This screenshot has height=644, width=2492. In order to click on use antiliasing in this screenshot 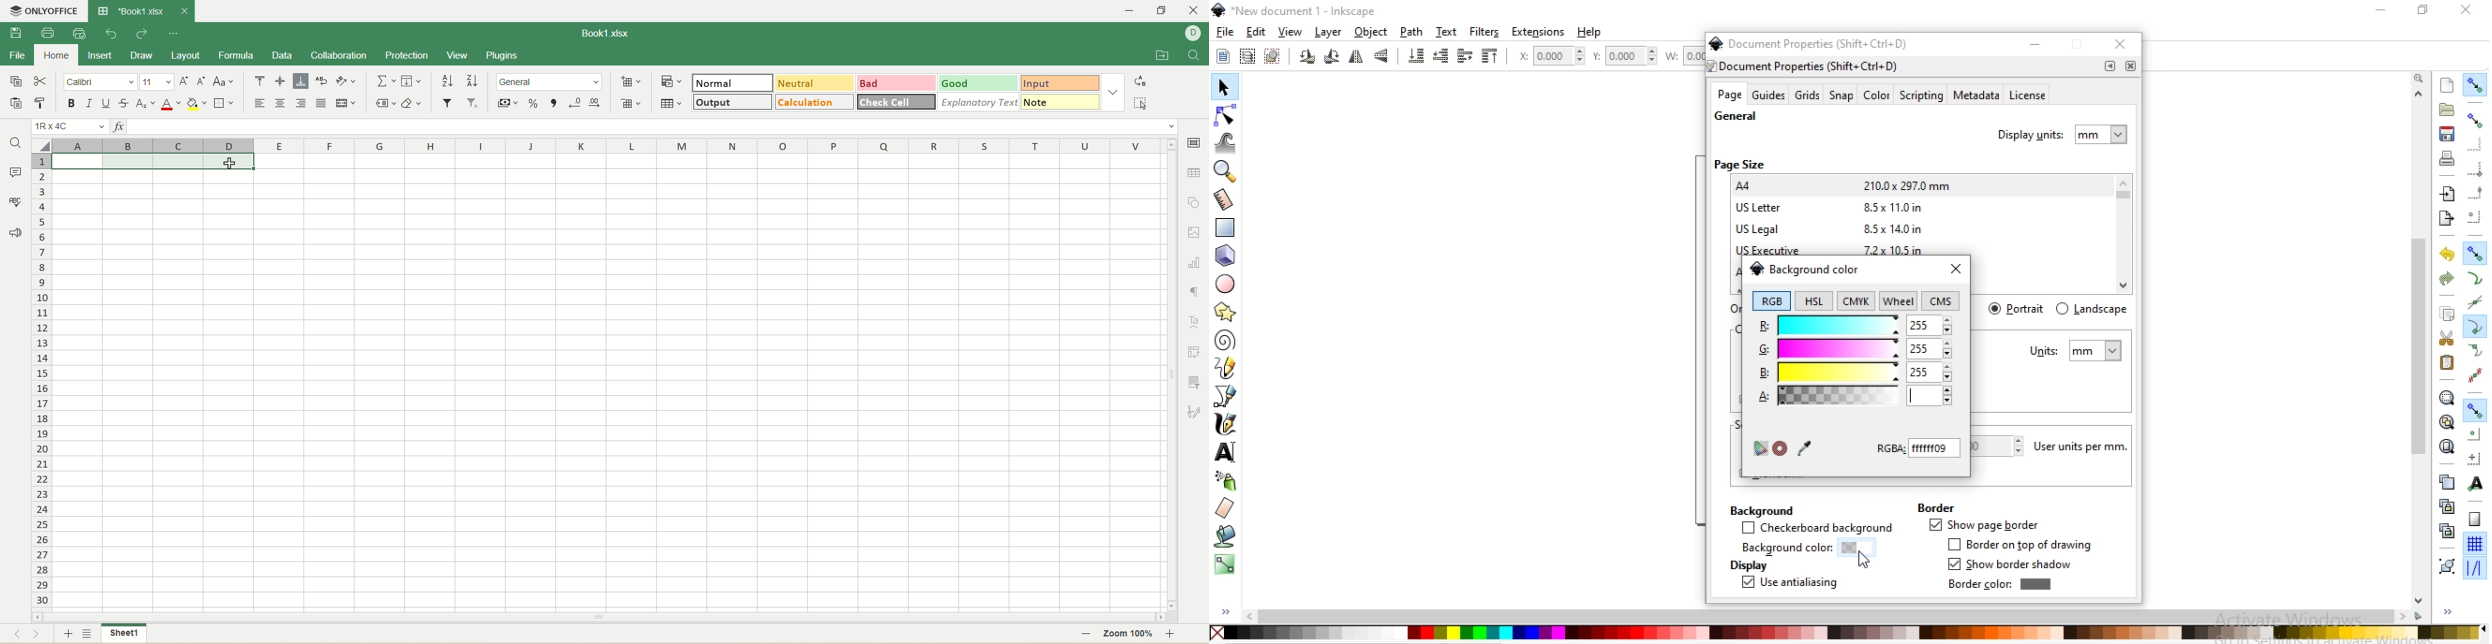, I will do `click(1789, 584)`.